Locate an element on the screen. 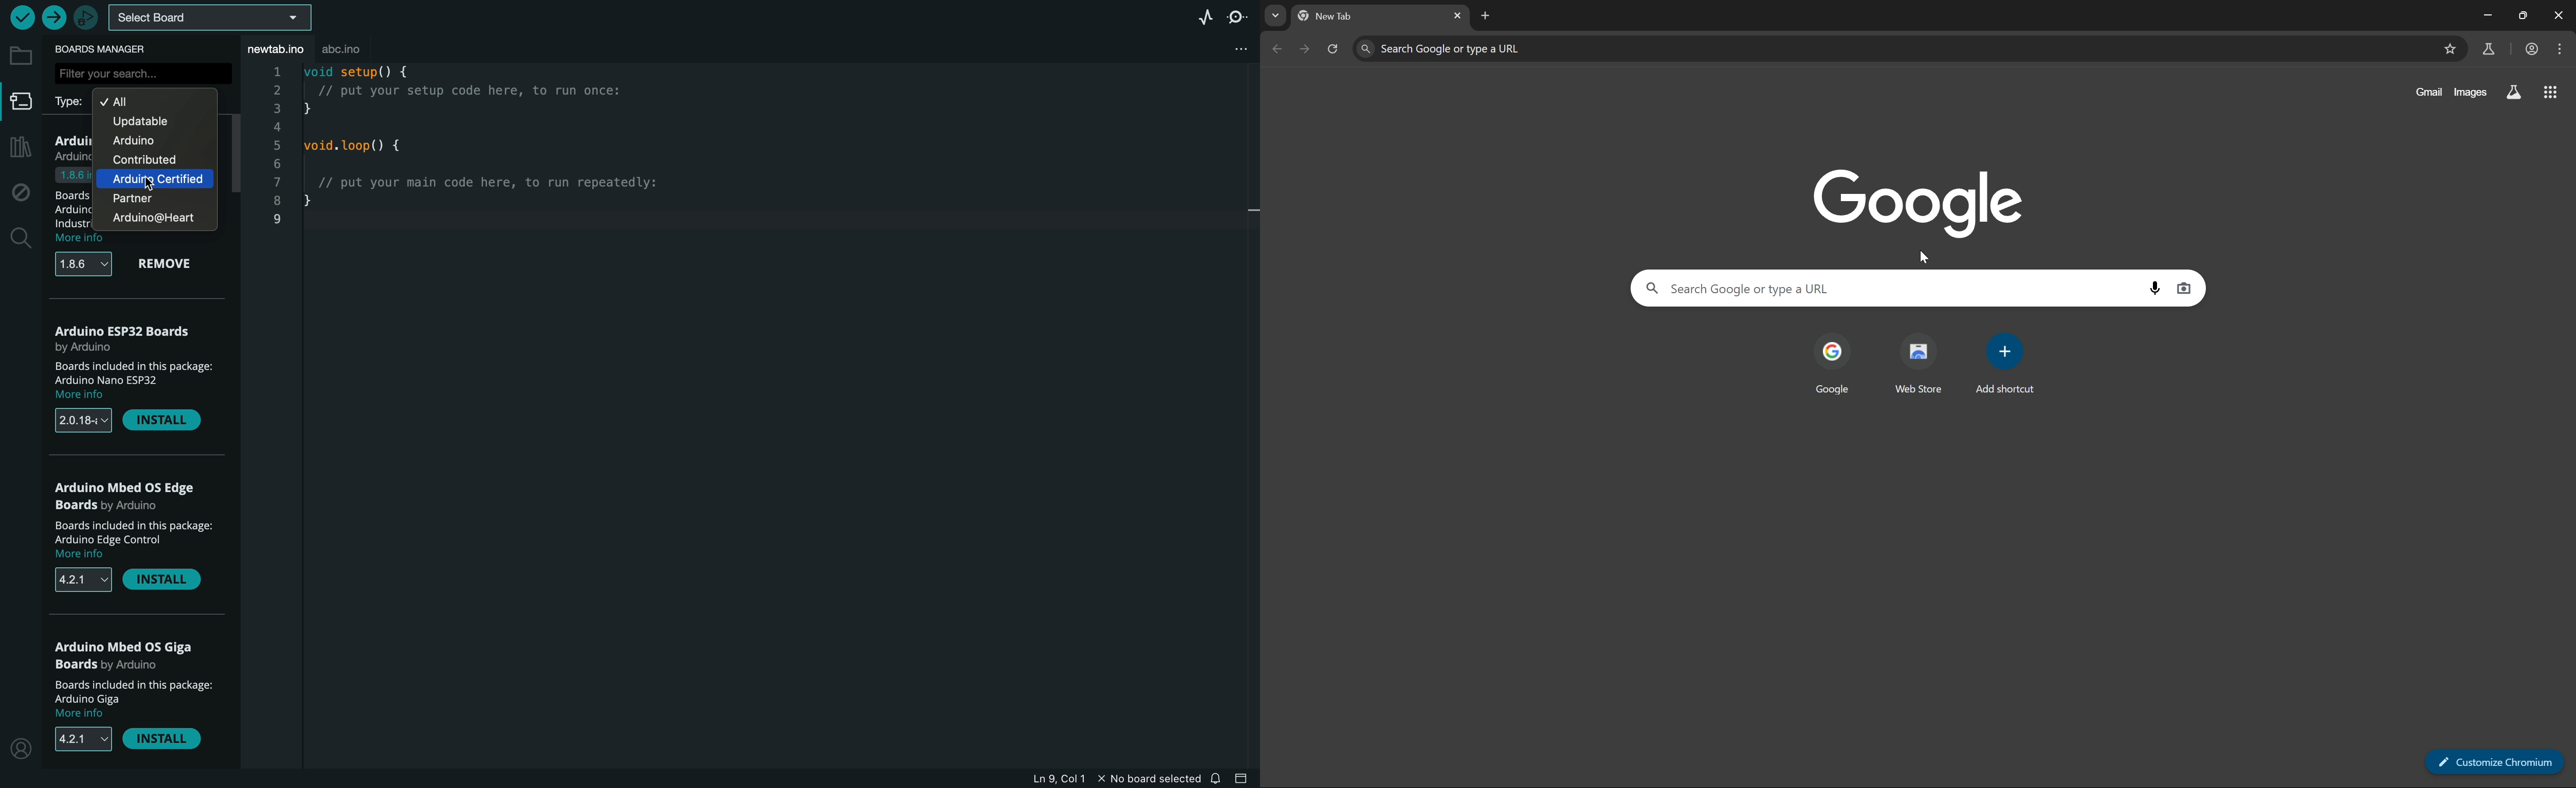 This screenshot has width=2576, height=812. new tab is located at coordinates (1328, 17).